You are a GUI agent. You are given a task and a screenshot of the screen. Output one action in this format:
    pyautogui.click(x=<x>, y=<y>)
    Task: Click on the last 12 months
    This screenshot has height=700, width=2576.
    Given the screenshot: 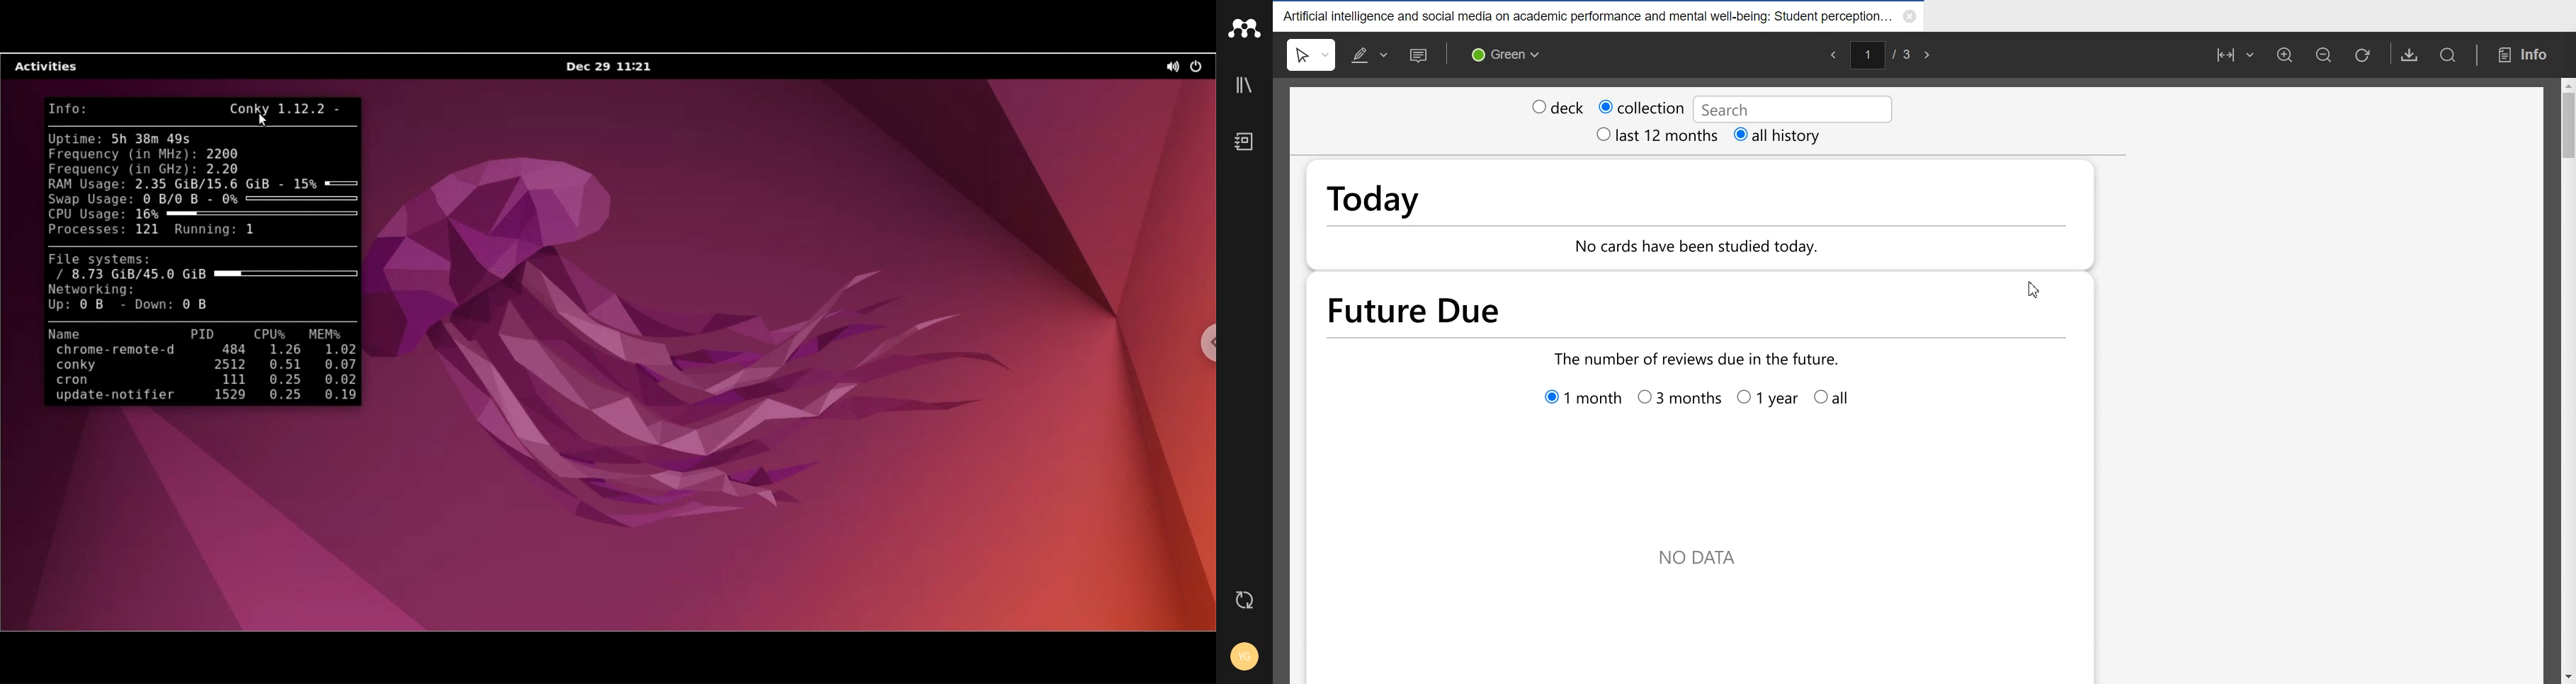 What is the action you would take?
    pyautogui.click(x=1640, y=135)
    